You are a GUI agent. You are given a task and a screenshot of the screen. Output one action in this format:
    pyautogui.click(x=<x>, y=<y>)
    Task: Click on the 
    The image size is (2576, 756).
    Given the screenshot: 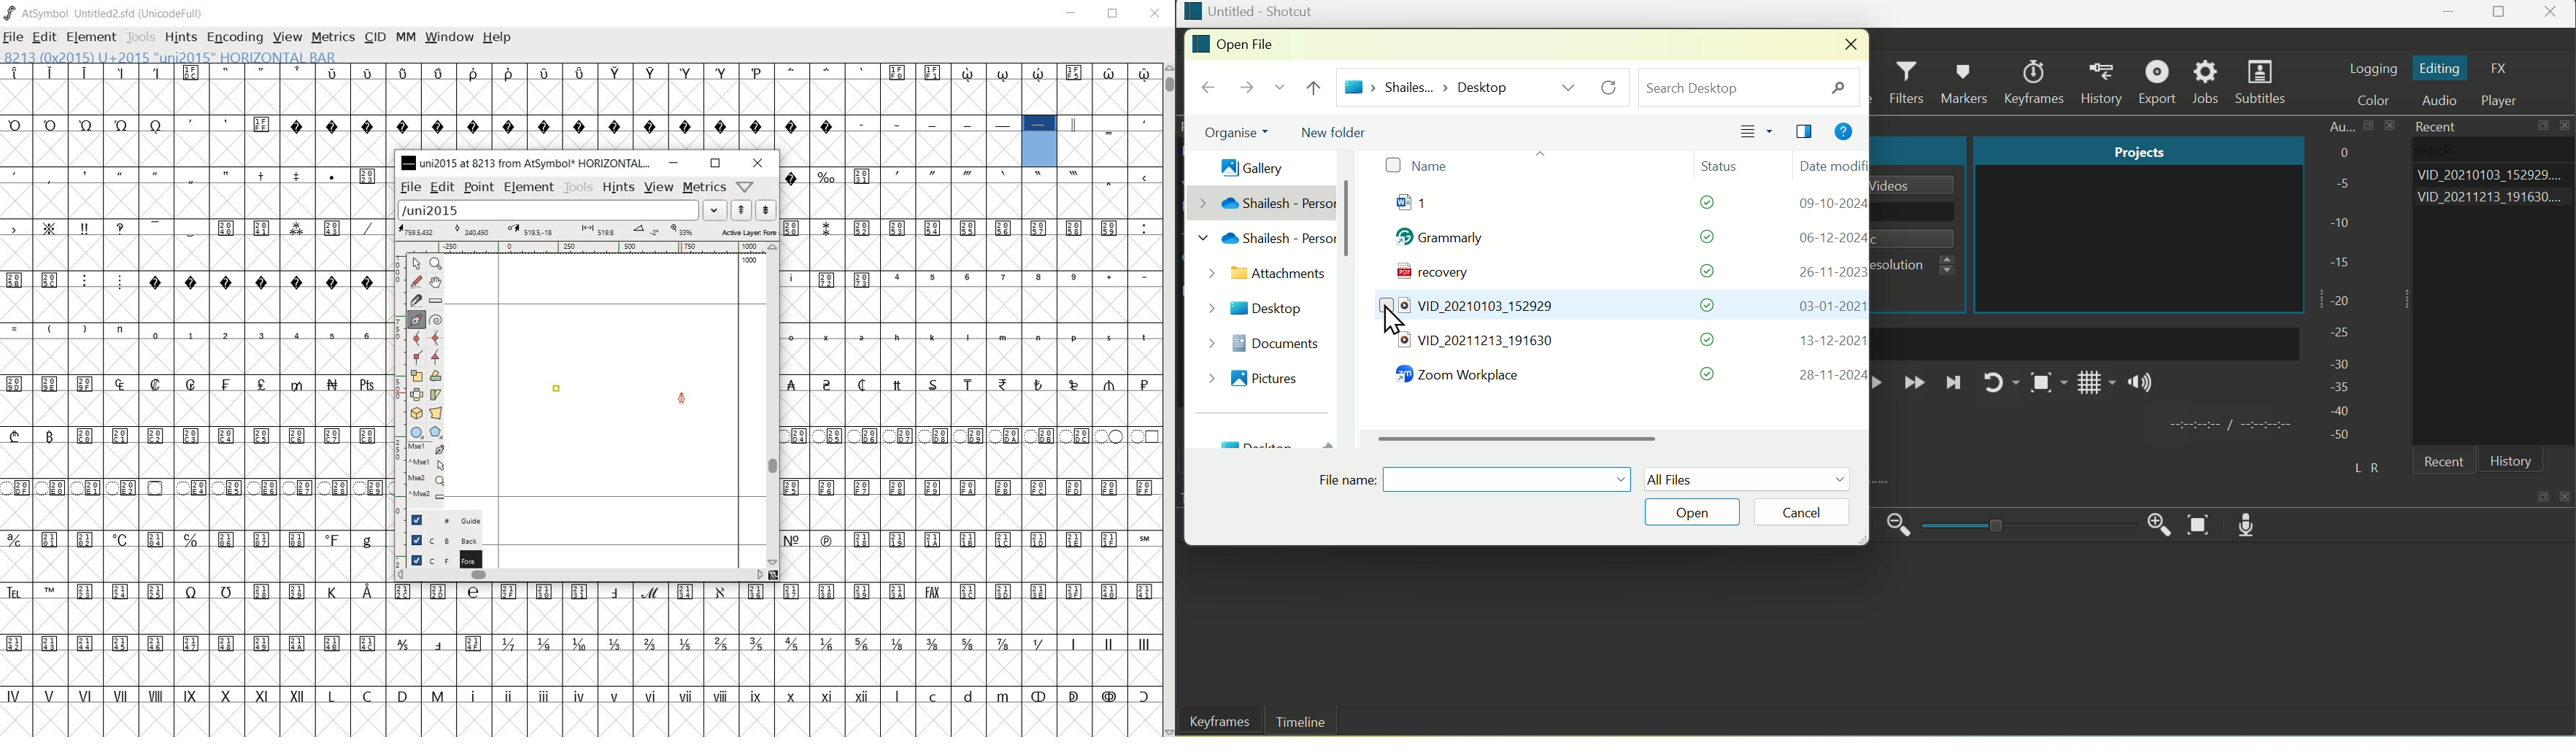 What is the action you would take?
    pyautogui.click(x=2502, y=69)
    